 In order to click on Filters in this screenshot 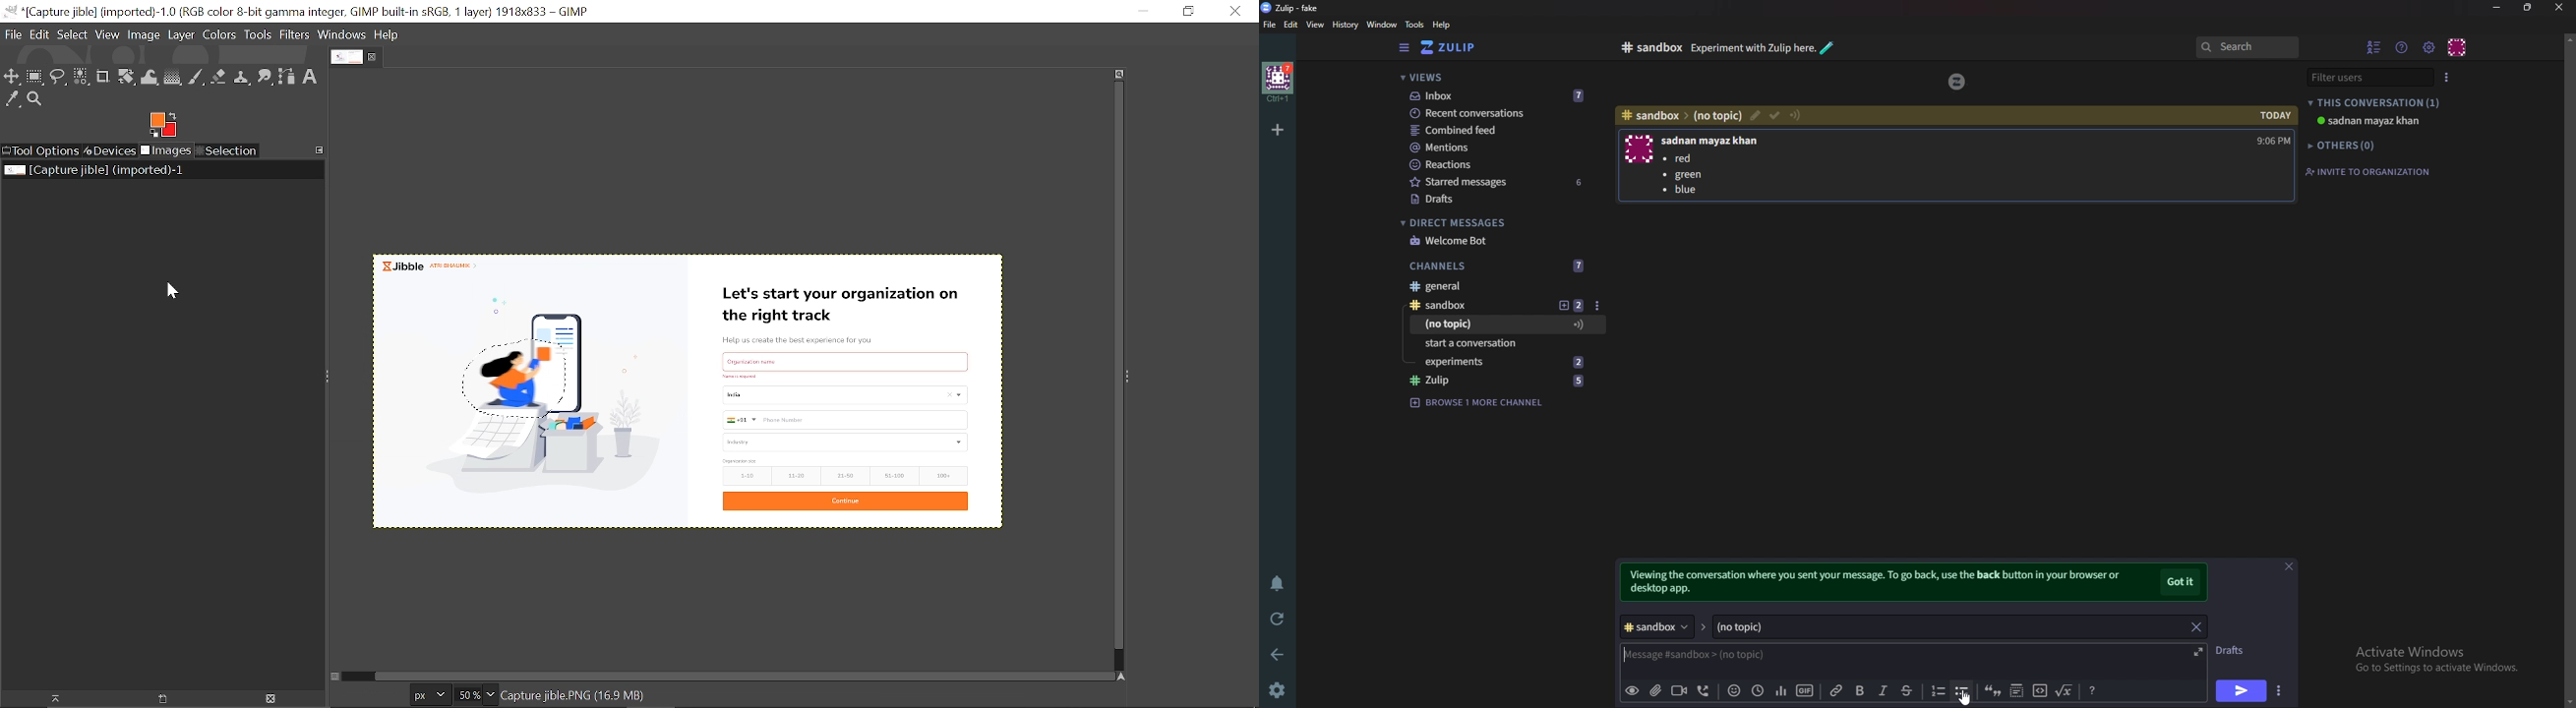, I will do `click(295, 35)`.